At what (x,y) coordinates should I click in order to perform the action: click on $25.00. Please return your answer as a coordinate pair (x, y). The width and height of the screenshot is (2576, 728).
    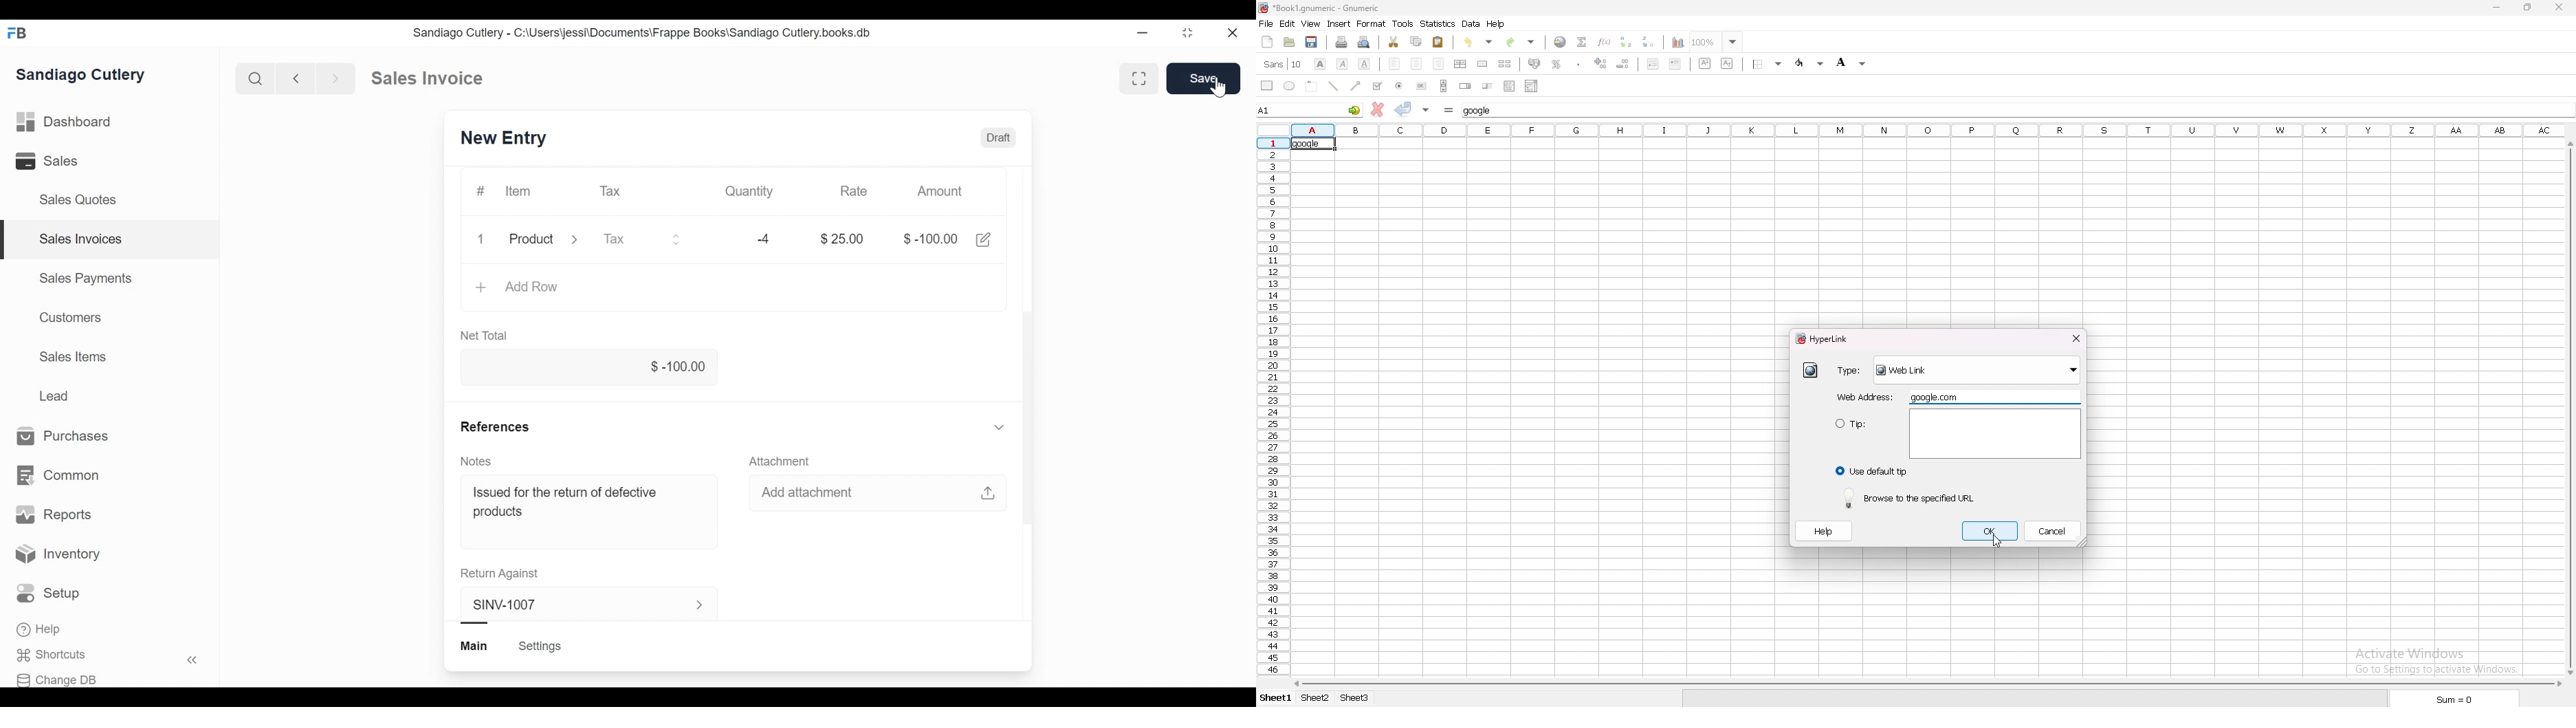
    Looking at the image, I should click on (843, 238).